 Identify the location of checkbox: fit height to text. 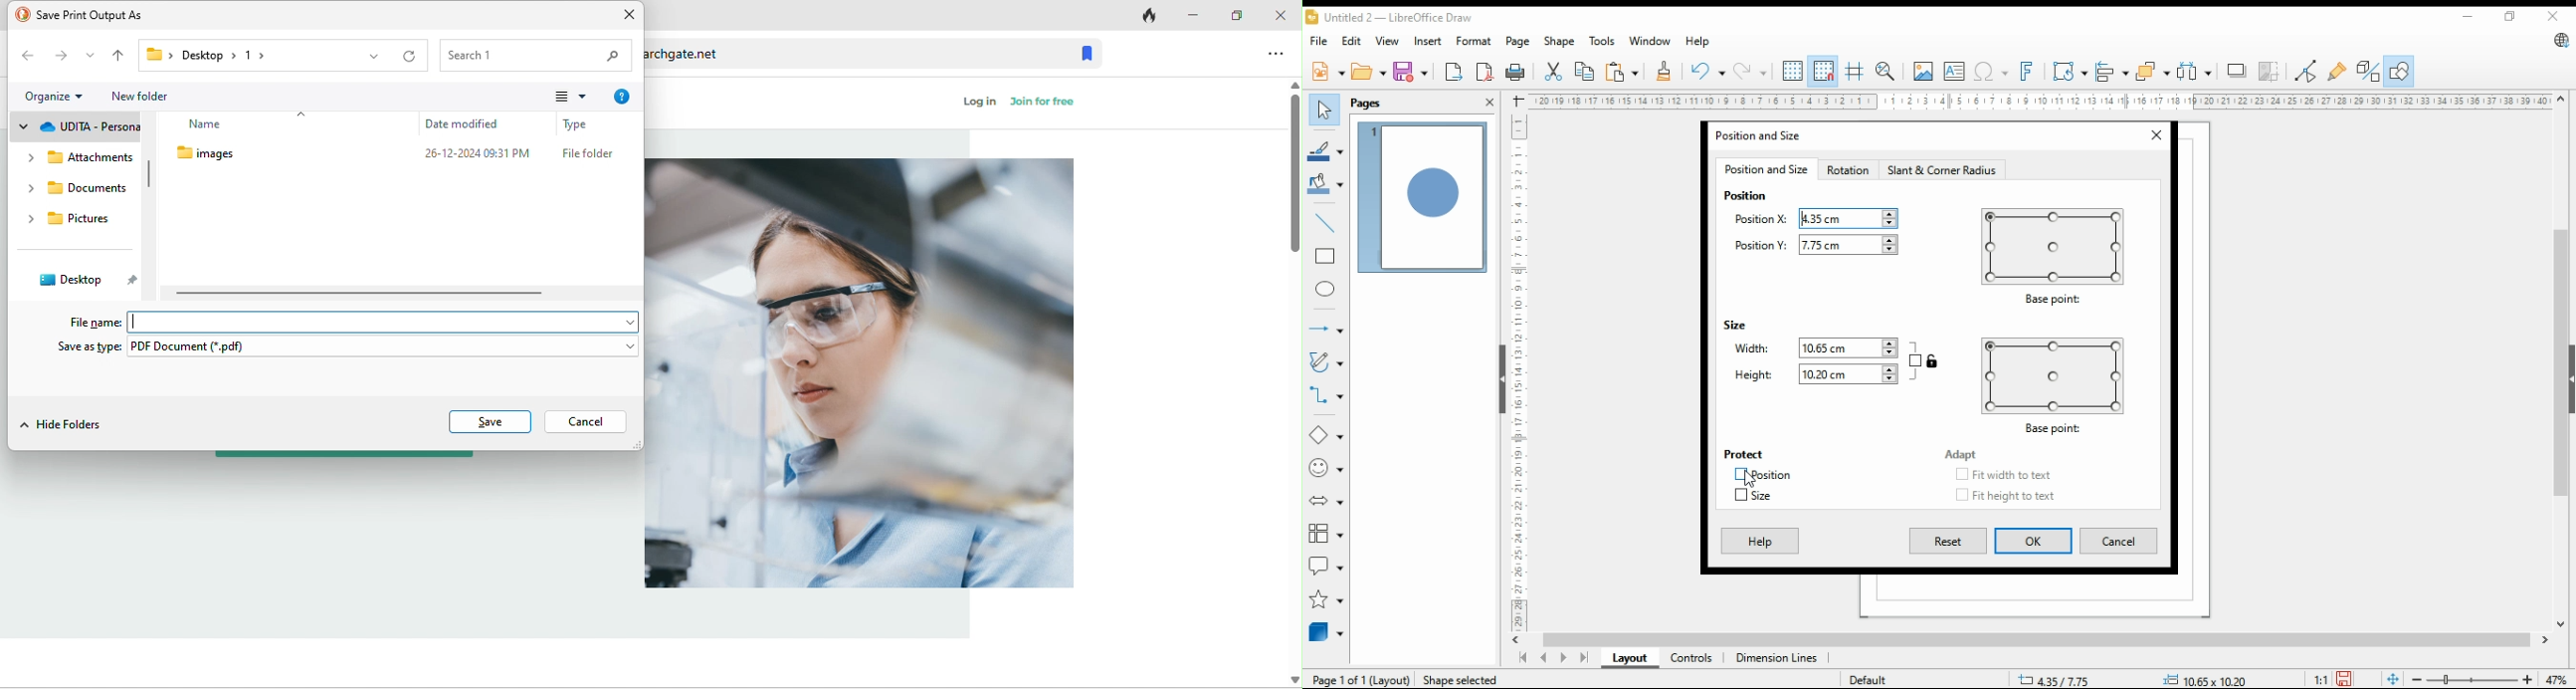
(2010, 497).